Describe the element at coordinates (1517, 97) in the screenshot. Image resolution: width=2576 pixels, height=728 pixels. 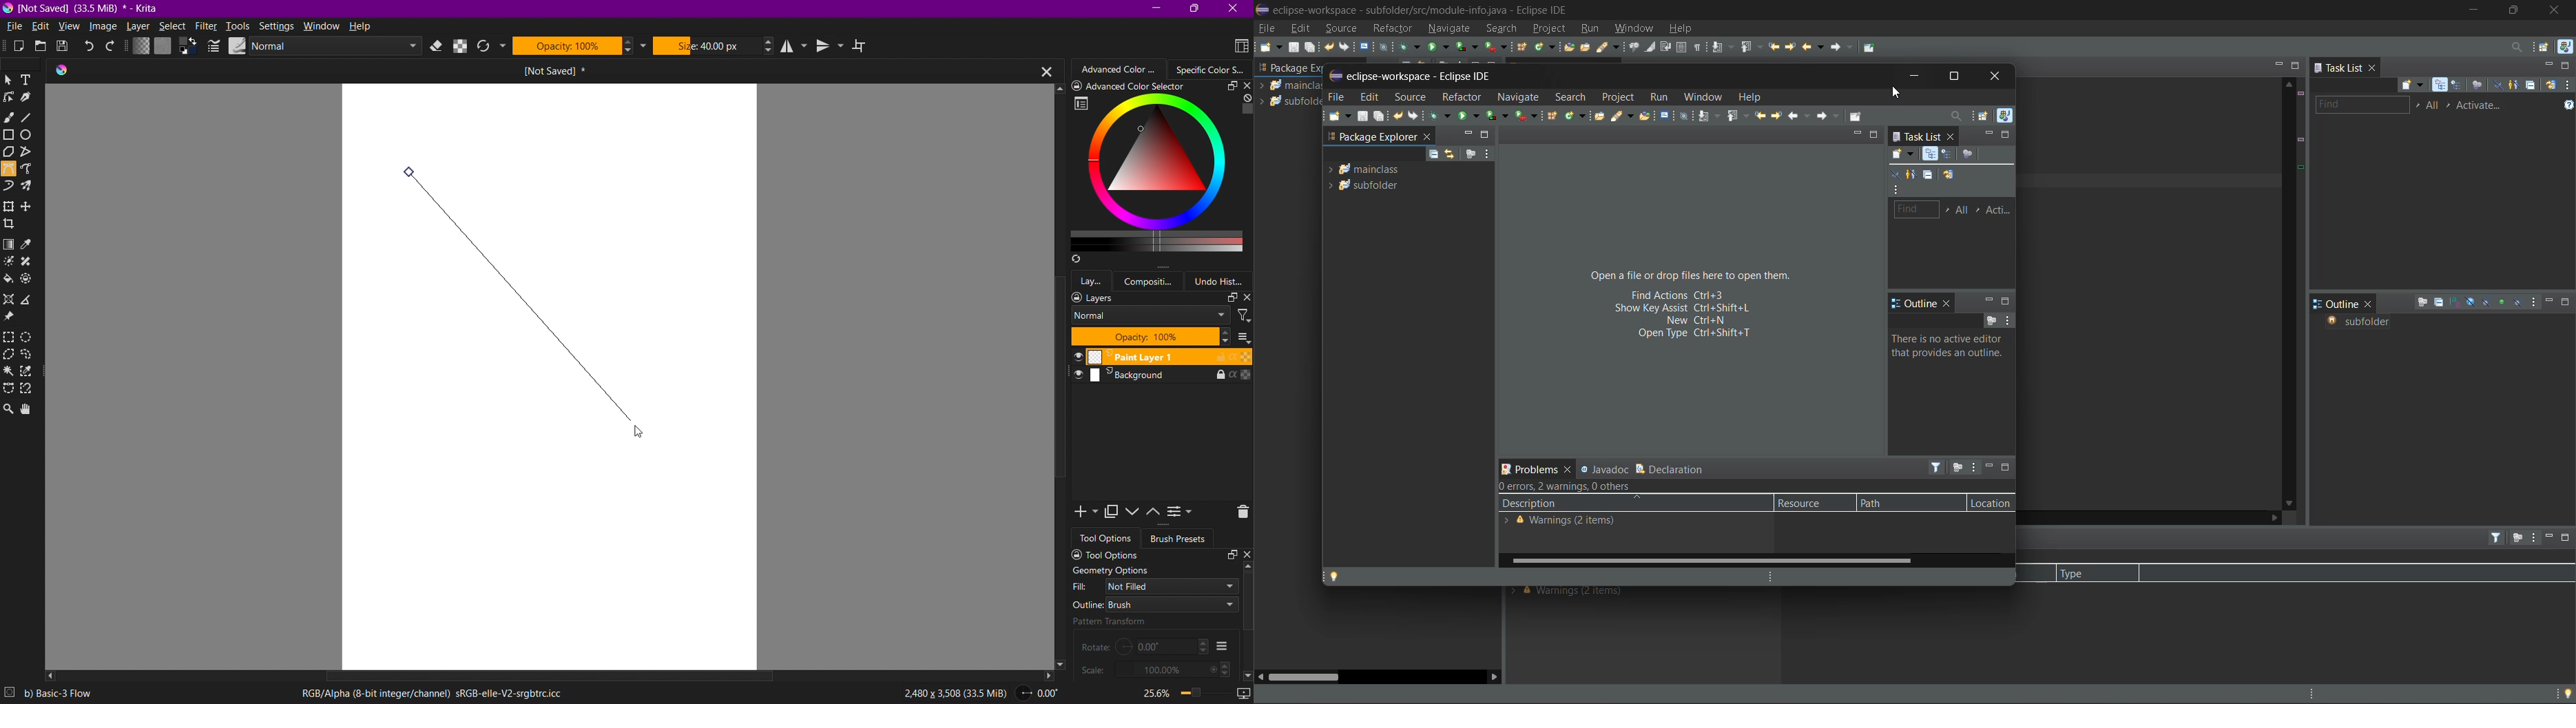
I see `navigate` at that location.